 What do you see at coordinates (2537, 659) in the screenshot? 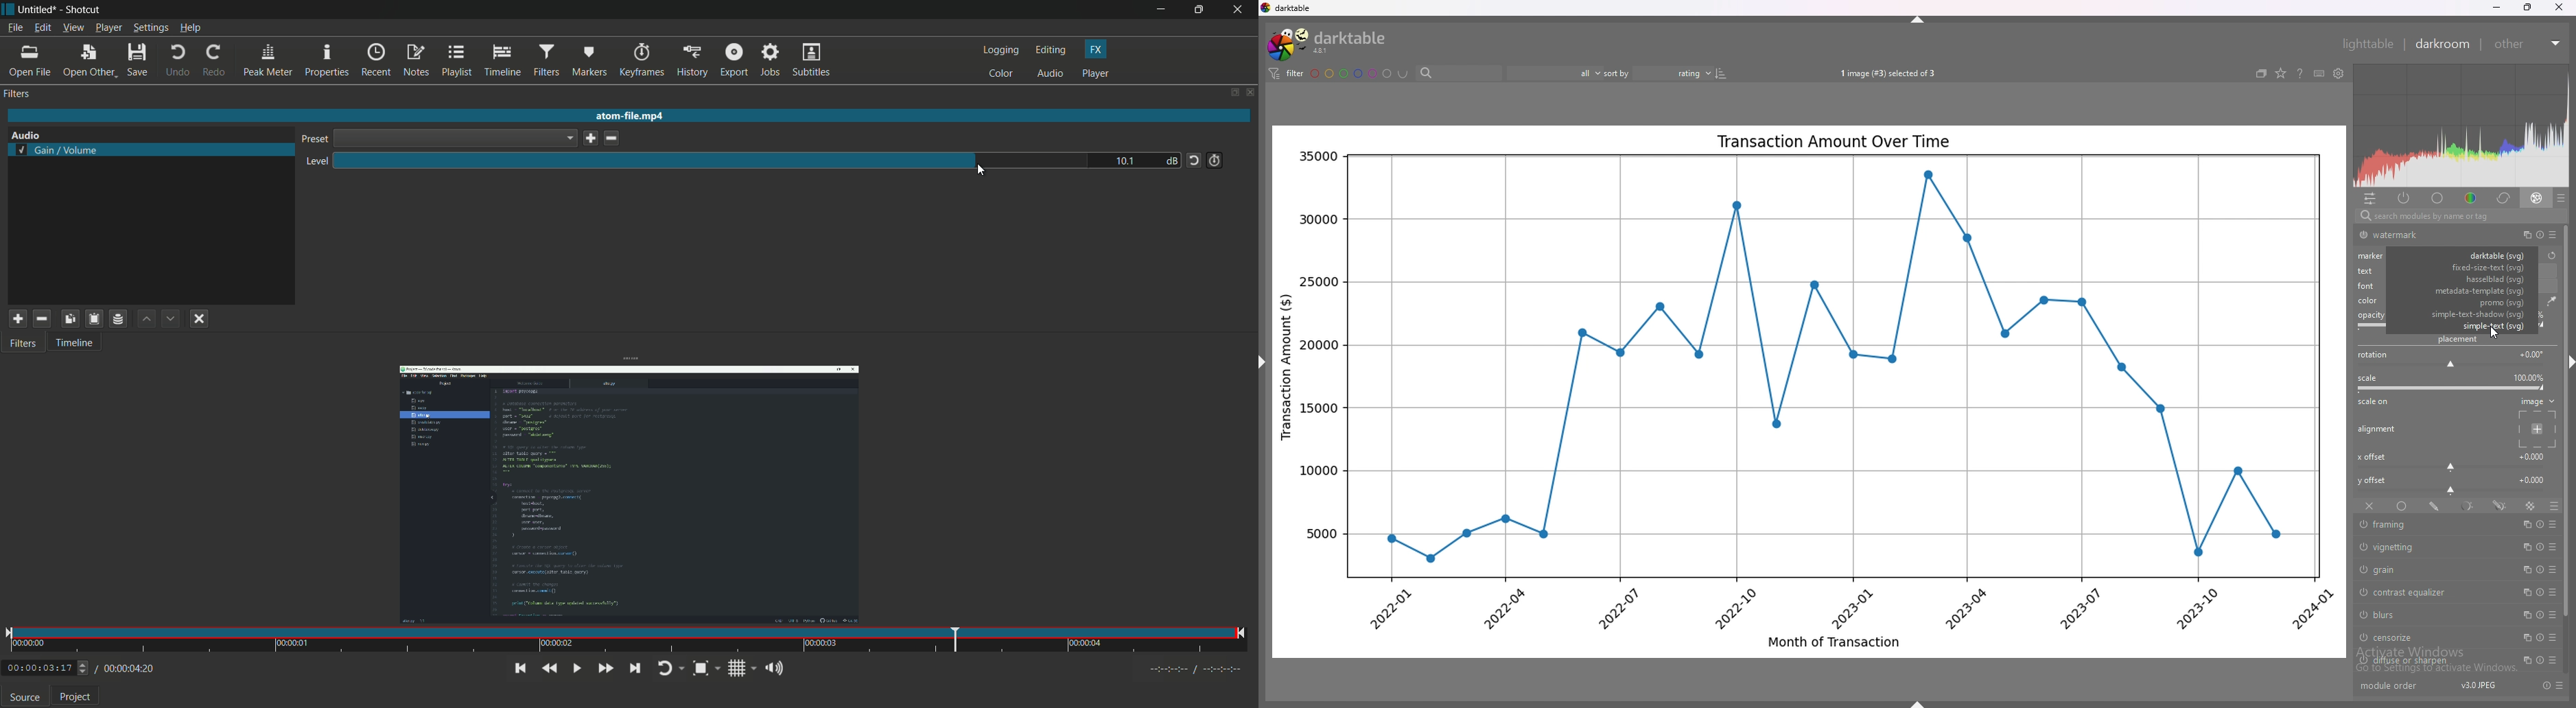
I see `reset` at bounding box center [2537, 659].